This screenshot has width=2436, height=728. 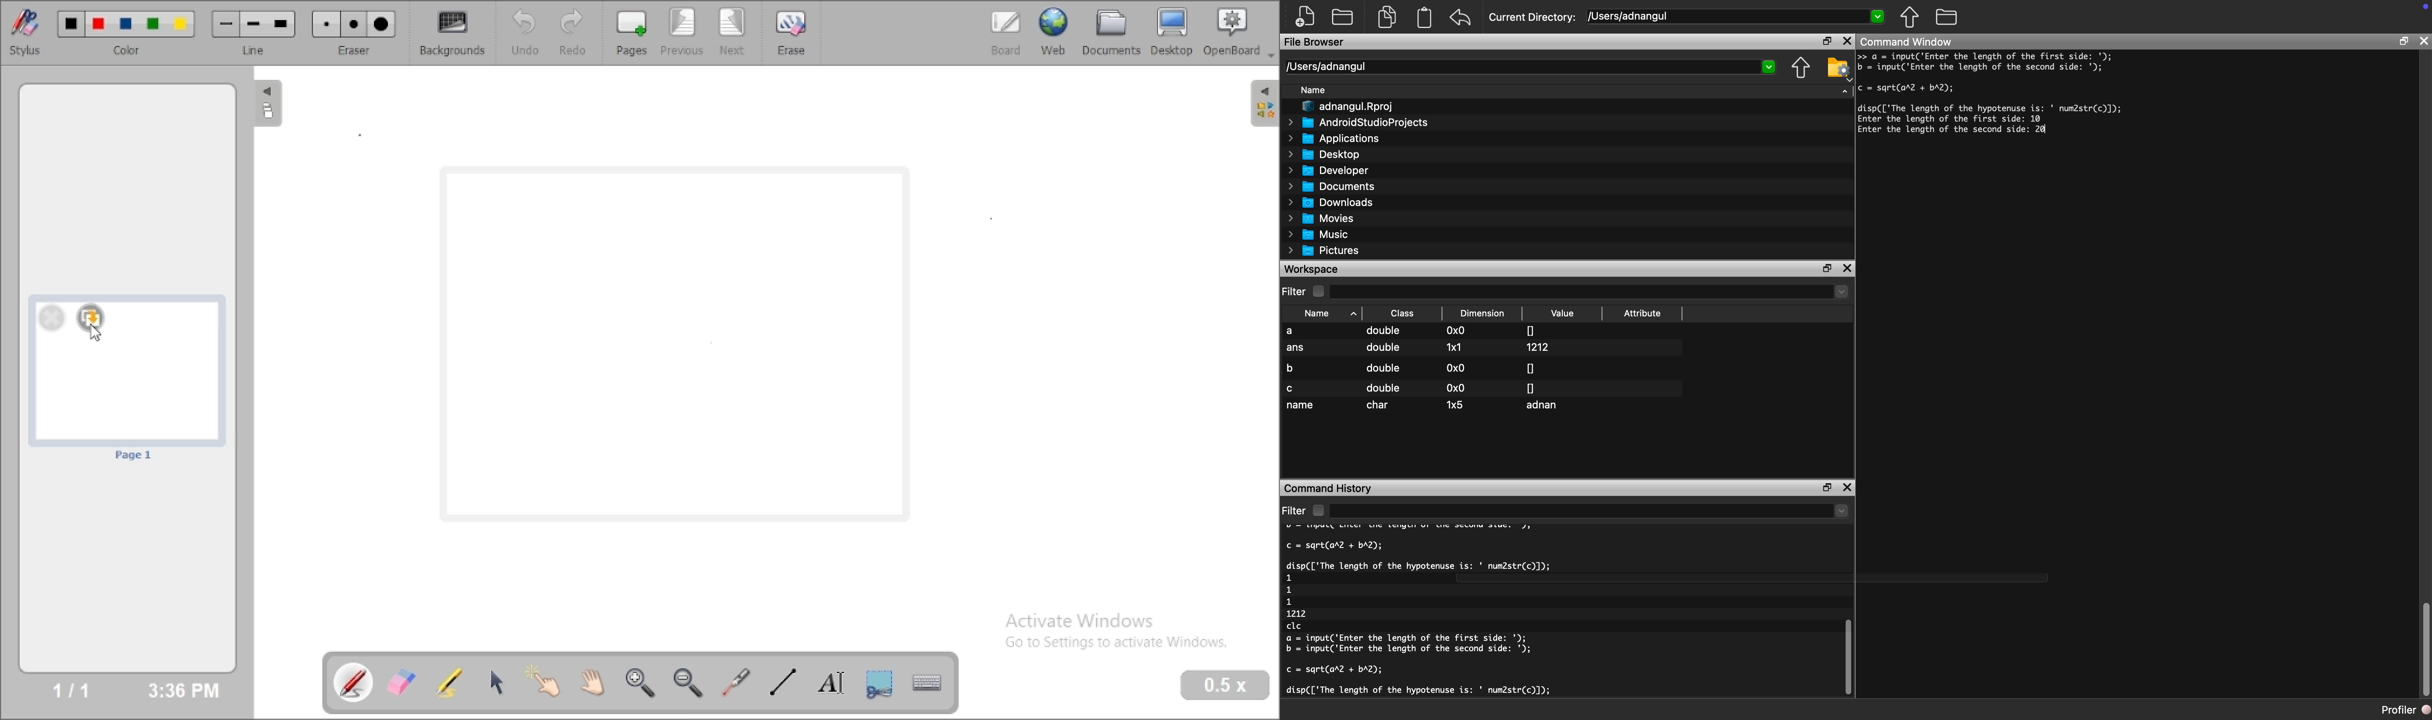 What do you see at coordinates (1824, 487) in the screenshot?
I see `restore down` at bounding box center [1824, 487].